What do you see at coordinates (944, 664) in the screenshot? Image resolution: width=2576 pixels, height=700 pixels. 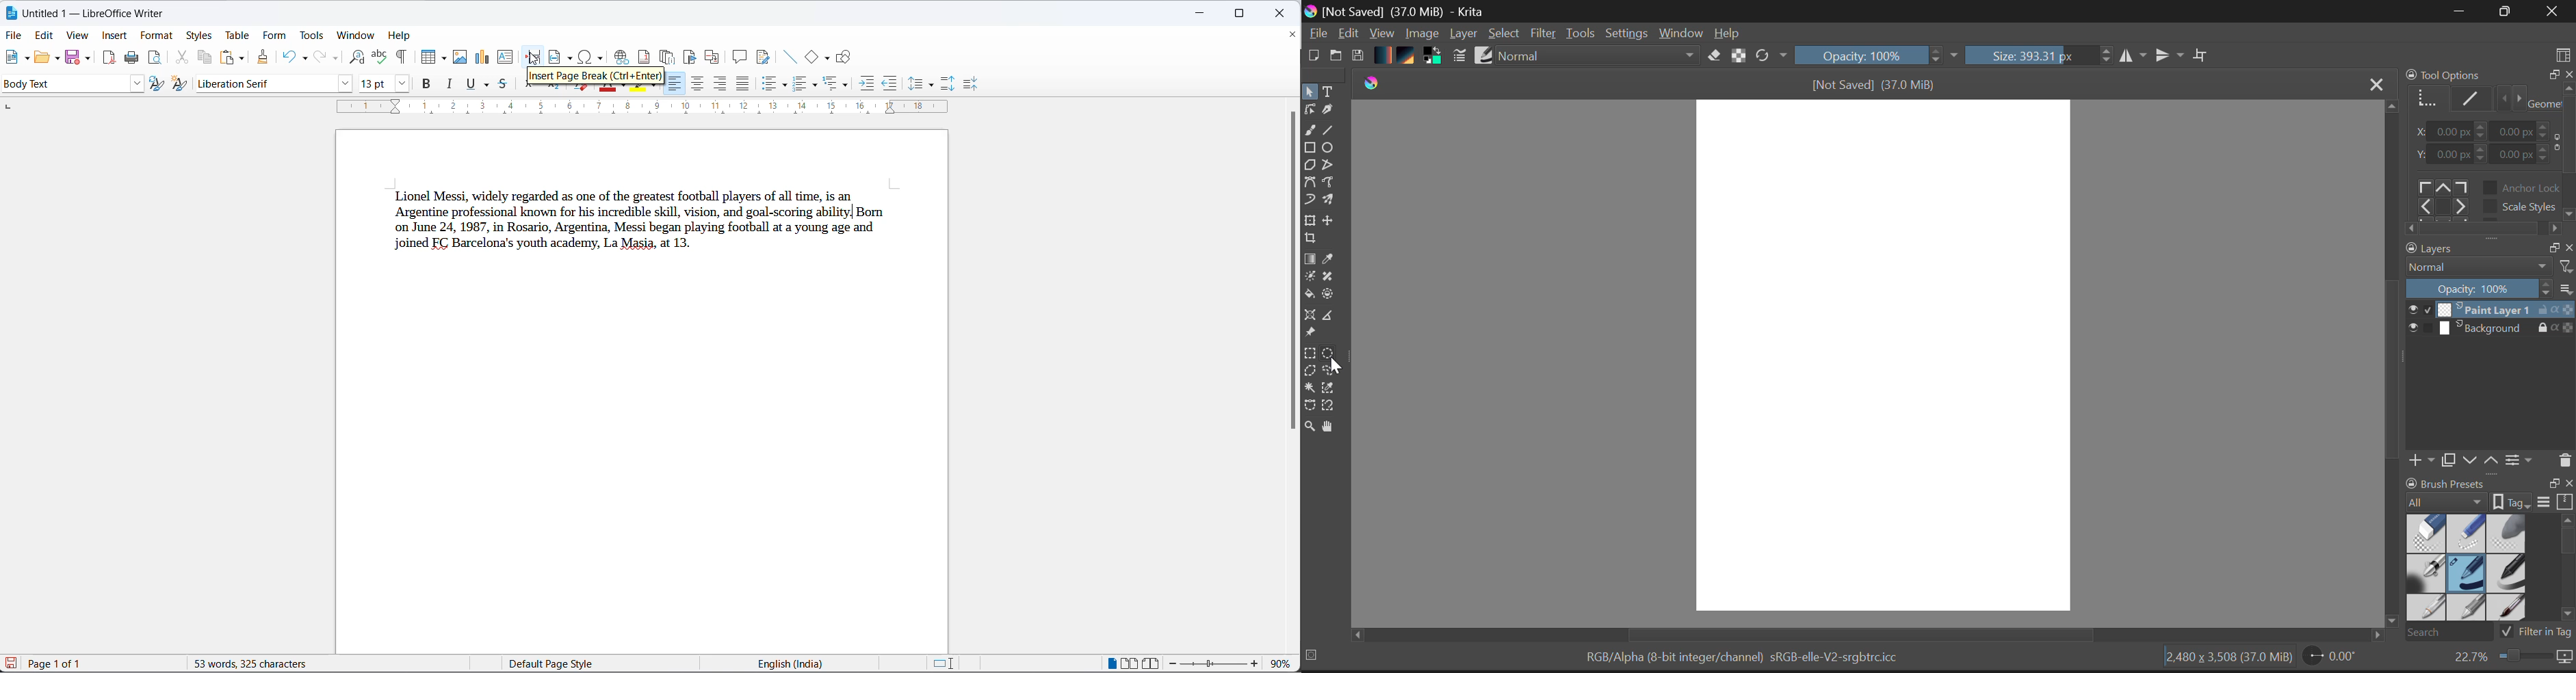 I see `standard selection` at bounding box center [944, 664].